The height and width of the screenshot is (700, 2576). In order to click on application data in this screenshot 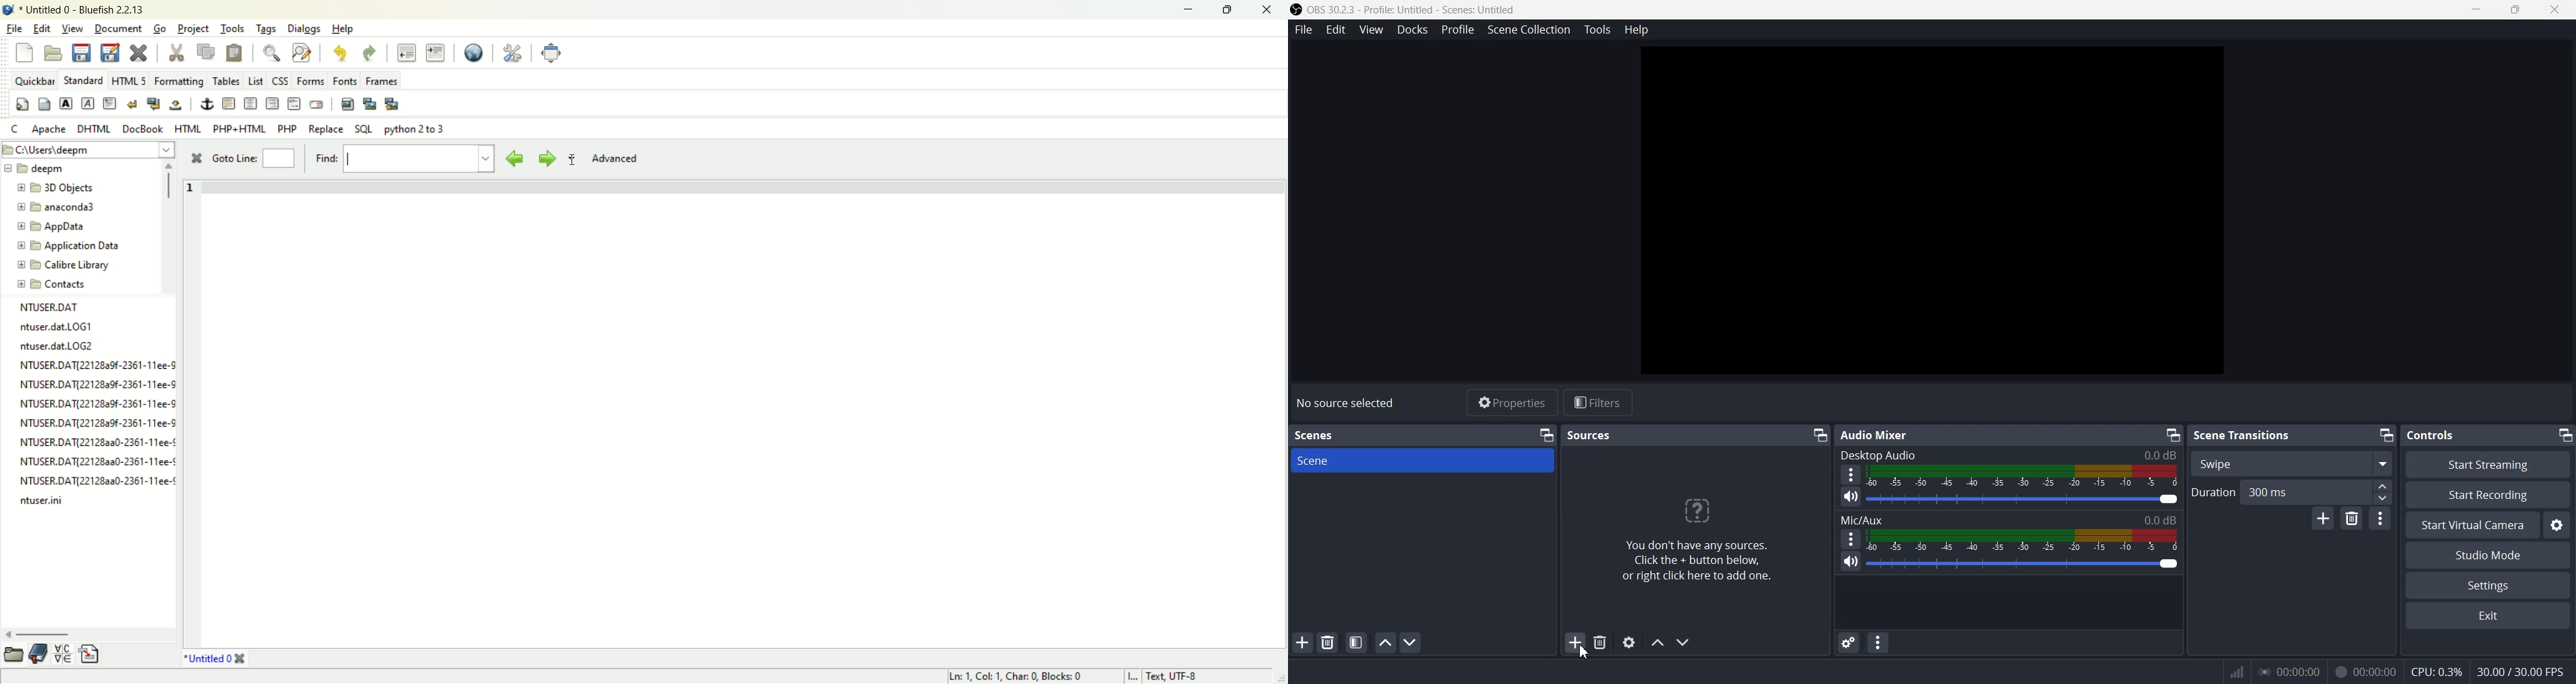, I will do `click(68, 246)`.